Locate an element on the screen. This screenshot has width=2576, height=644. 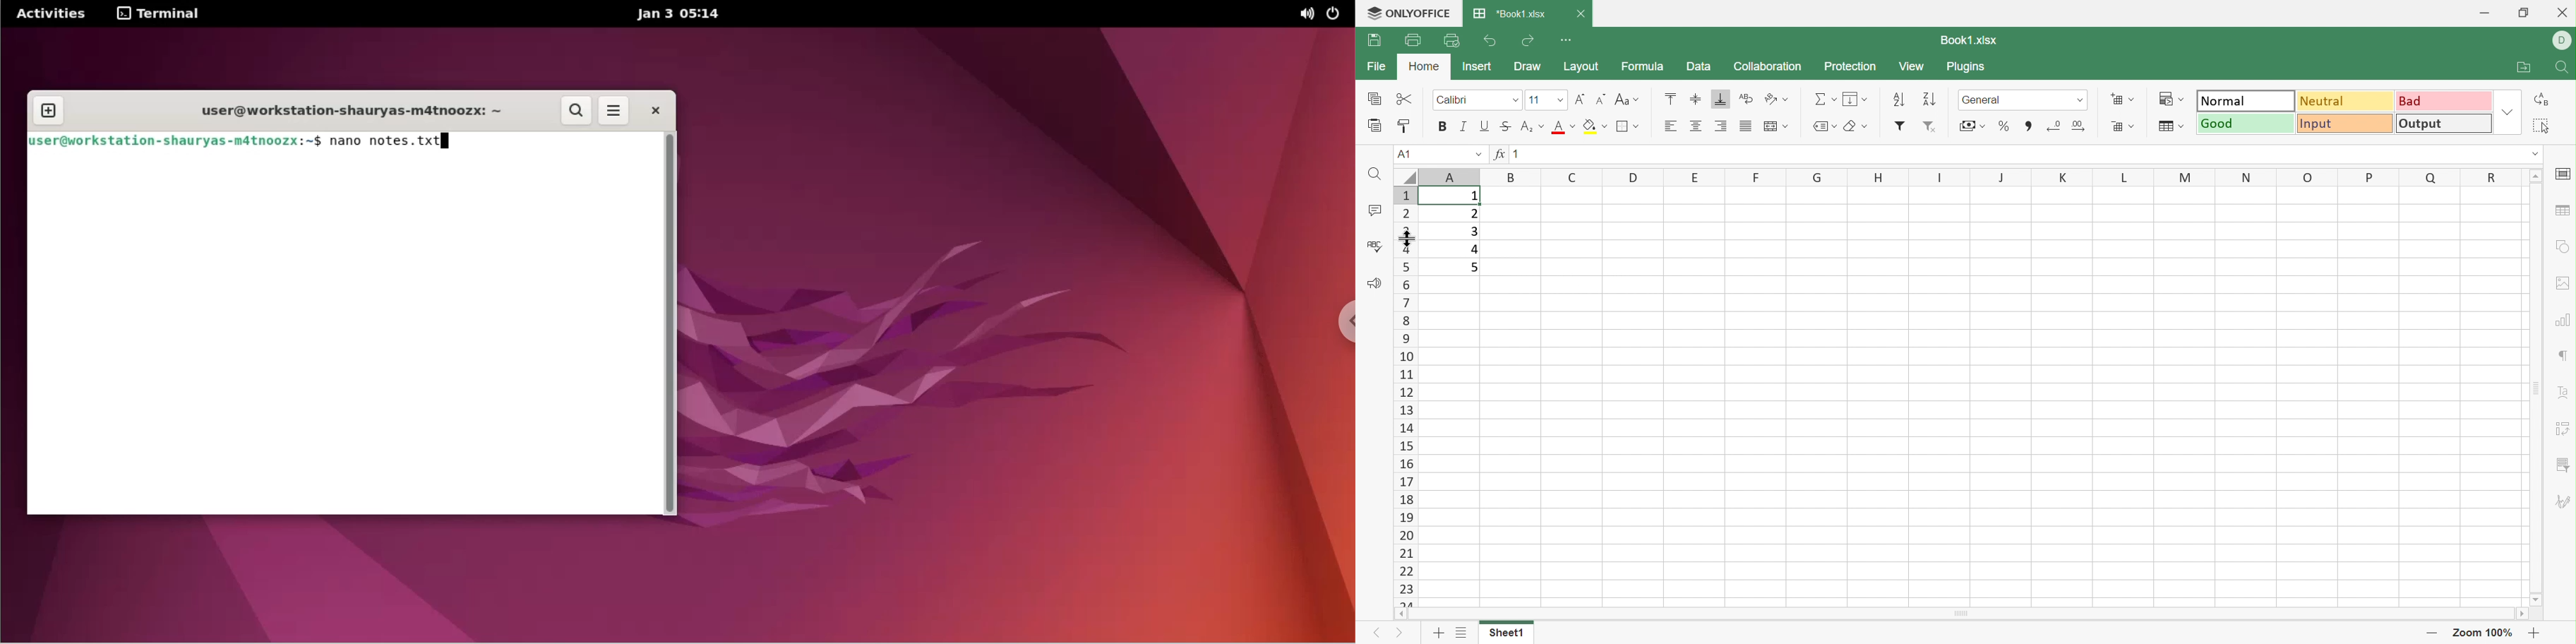
Cut is located at coordinates (1405, 100).